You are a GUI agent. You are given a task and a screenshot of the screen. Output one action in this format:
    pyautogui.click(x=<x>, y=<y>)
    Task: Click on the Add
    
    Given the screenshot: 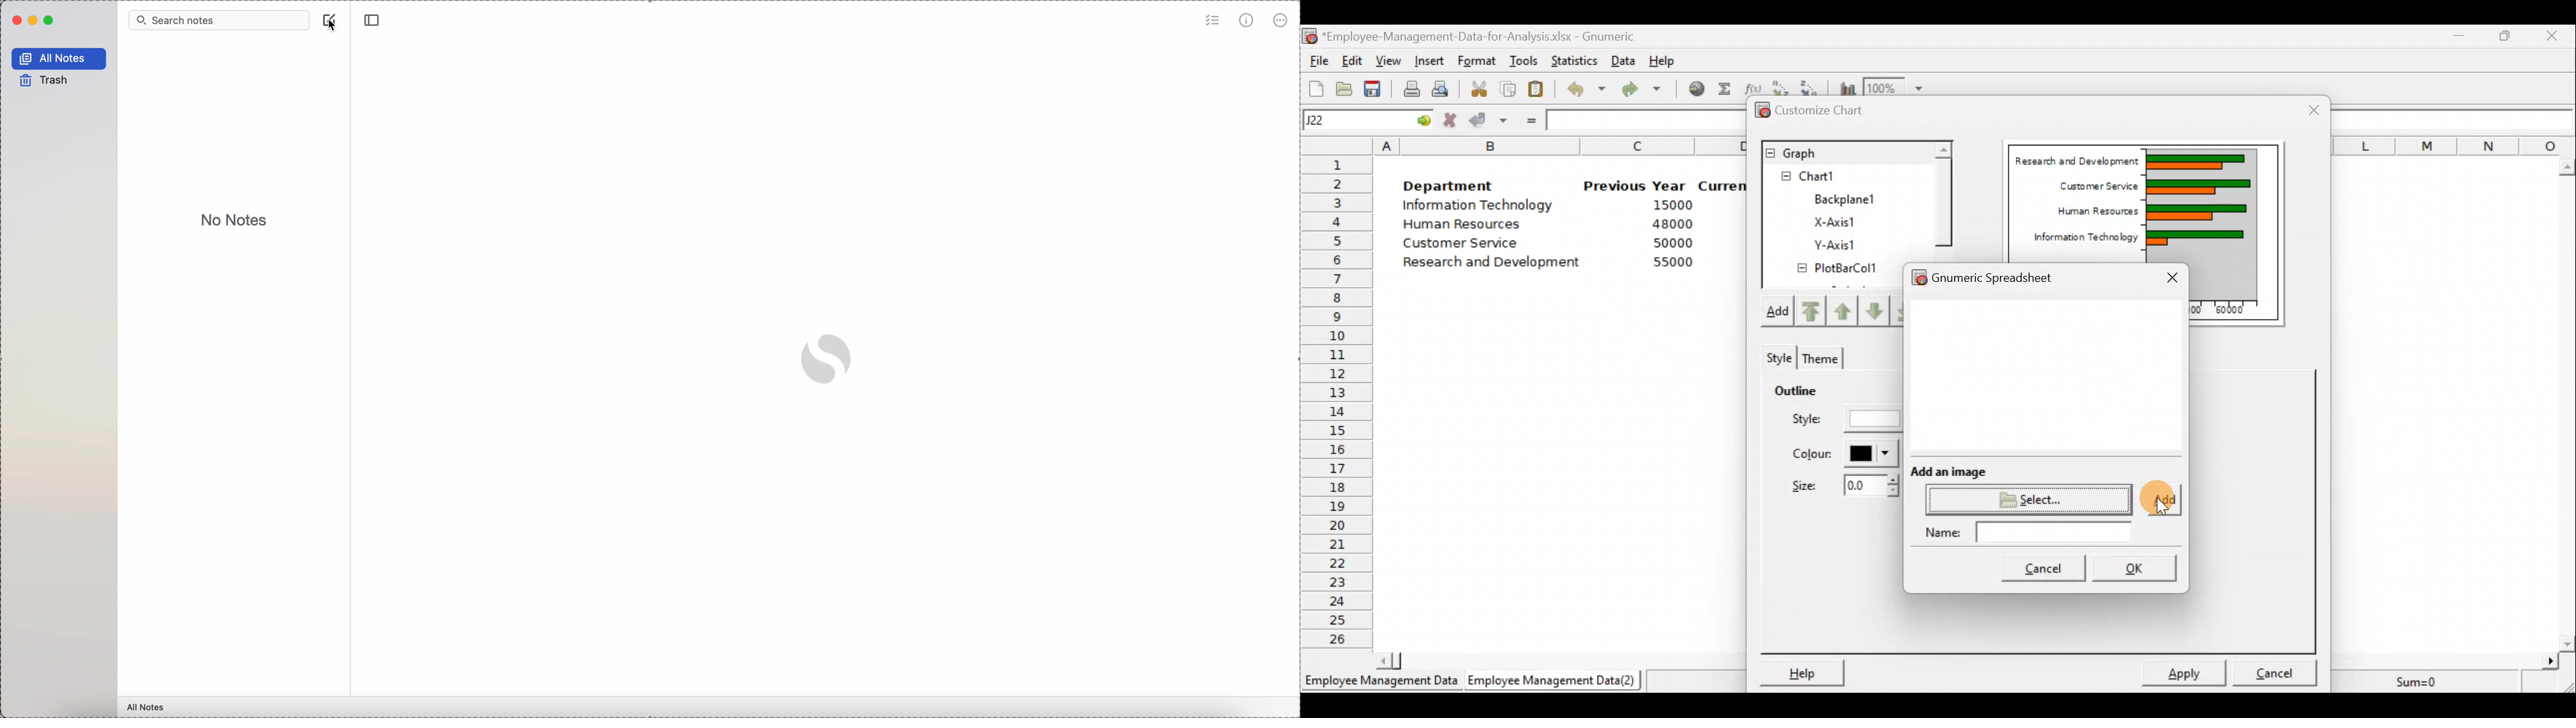 What is the action you would take?
    pyautogui.click(x=1781, y=312)
    